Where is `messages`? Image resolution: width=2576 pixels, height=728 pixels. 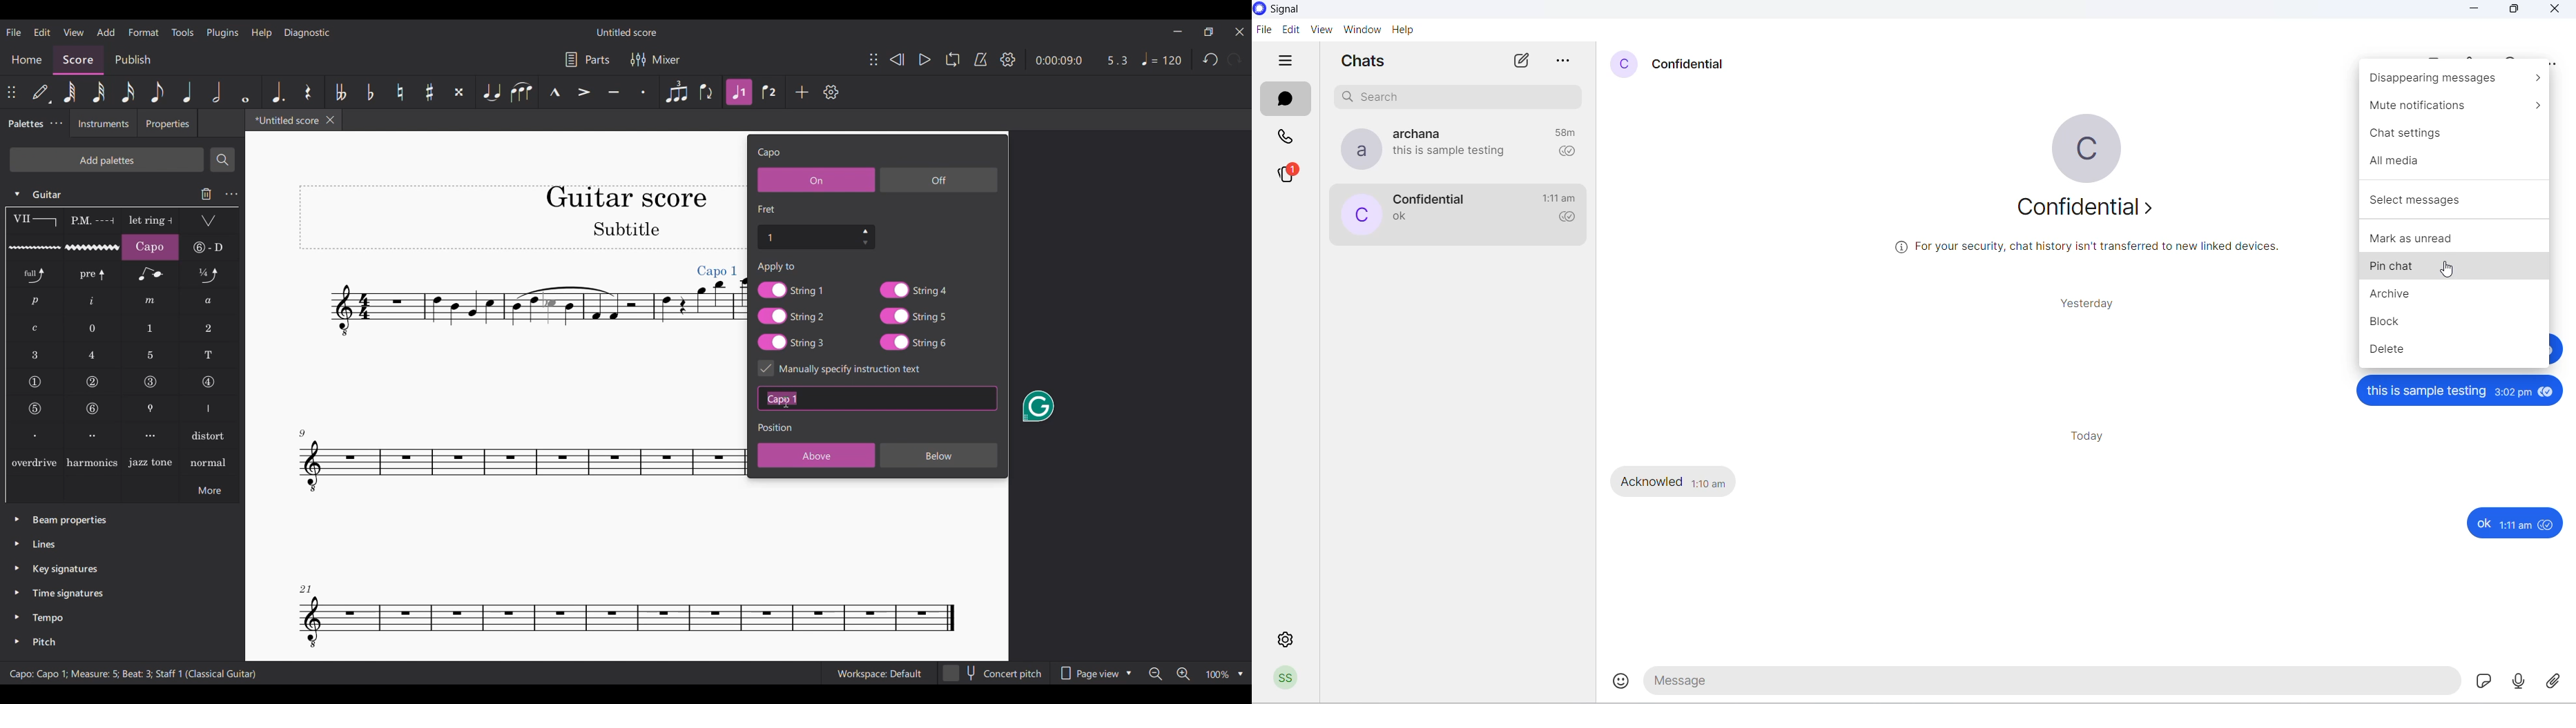 messages is located at coordinates (1284, 99).